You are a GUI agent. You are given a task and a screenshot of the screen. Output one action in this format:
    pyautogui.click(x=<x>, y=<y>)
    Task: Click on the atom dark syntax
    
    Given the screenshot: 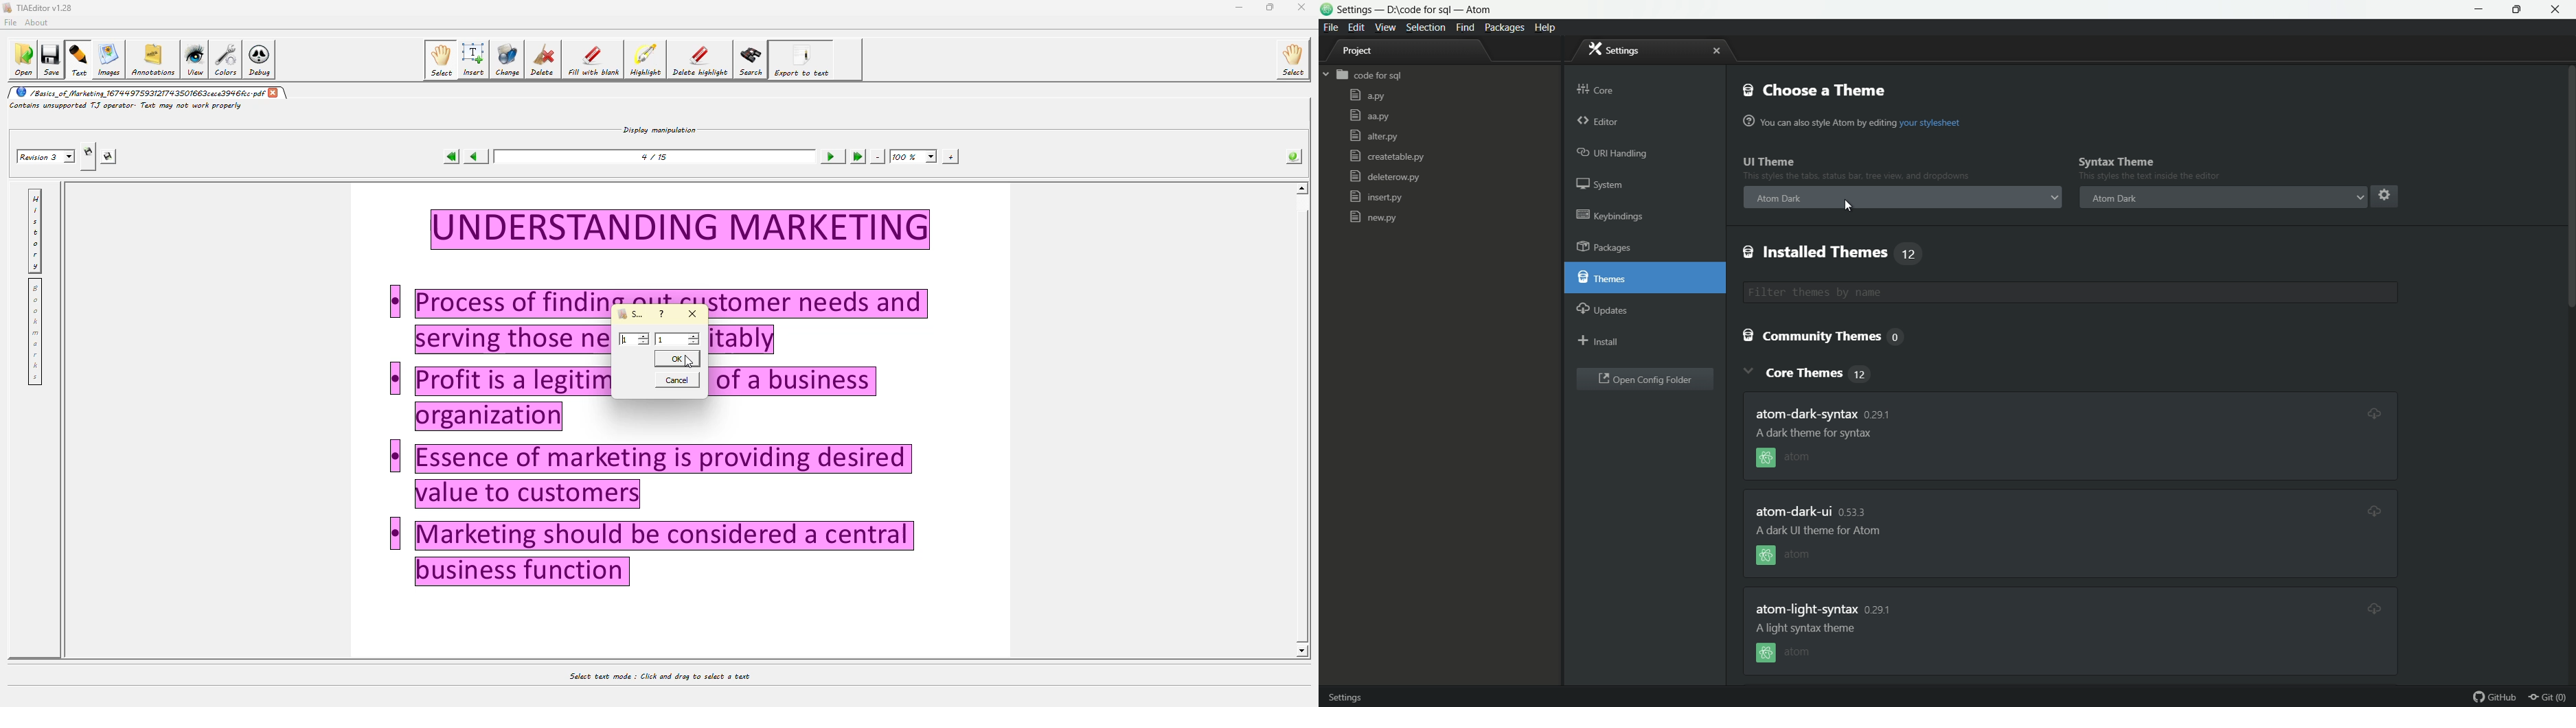 What is the action you would take?
    pyautogui.click(x=1828, y=412)
    